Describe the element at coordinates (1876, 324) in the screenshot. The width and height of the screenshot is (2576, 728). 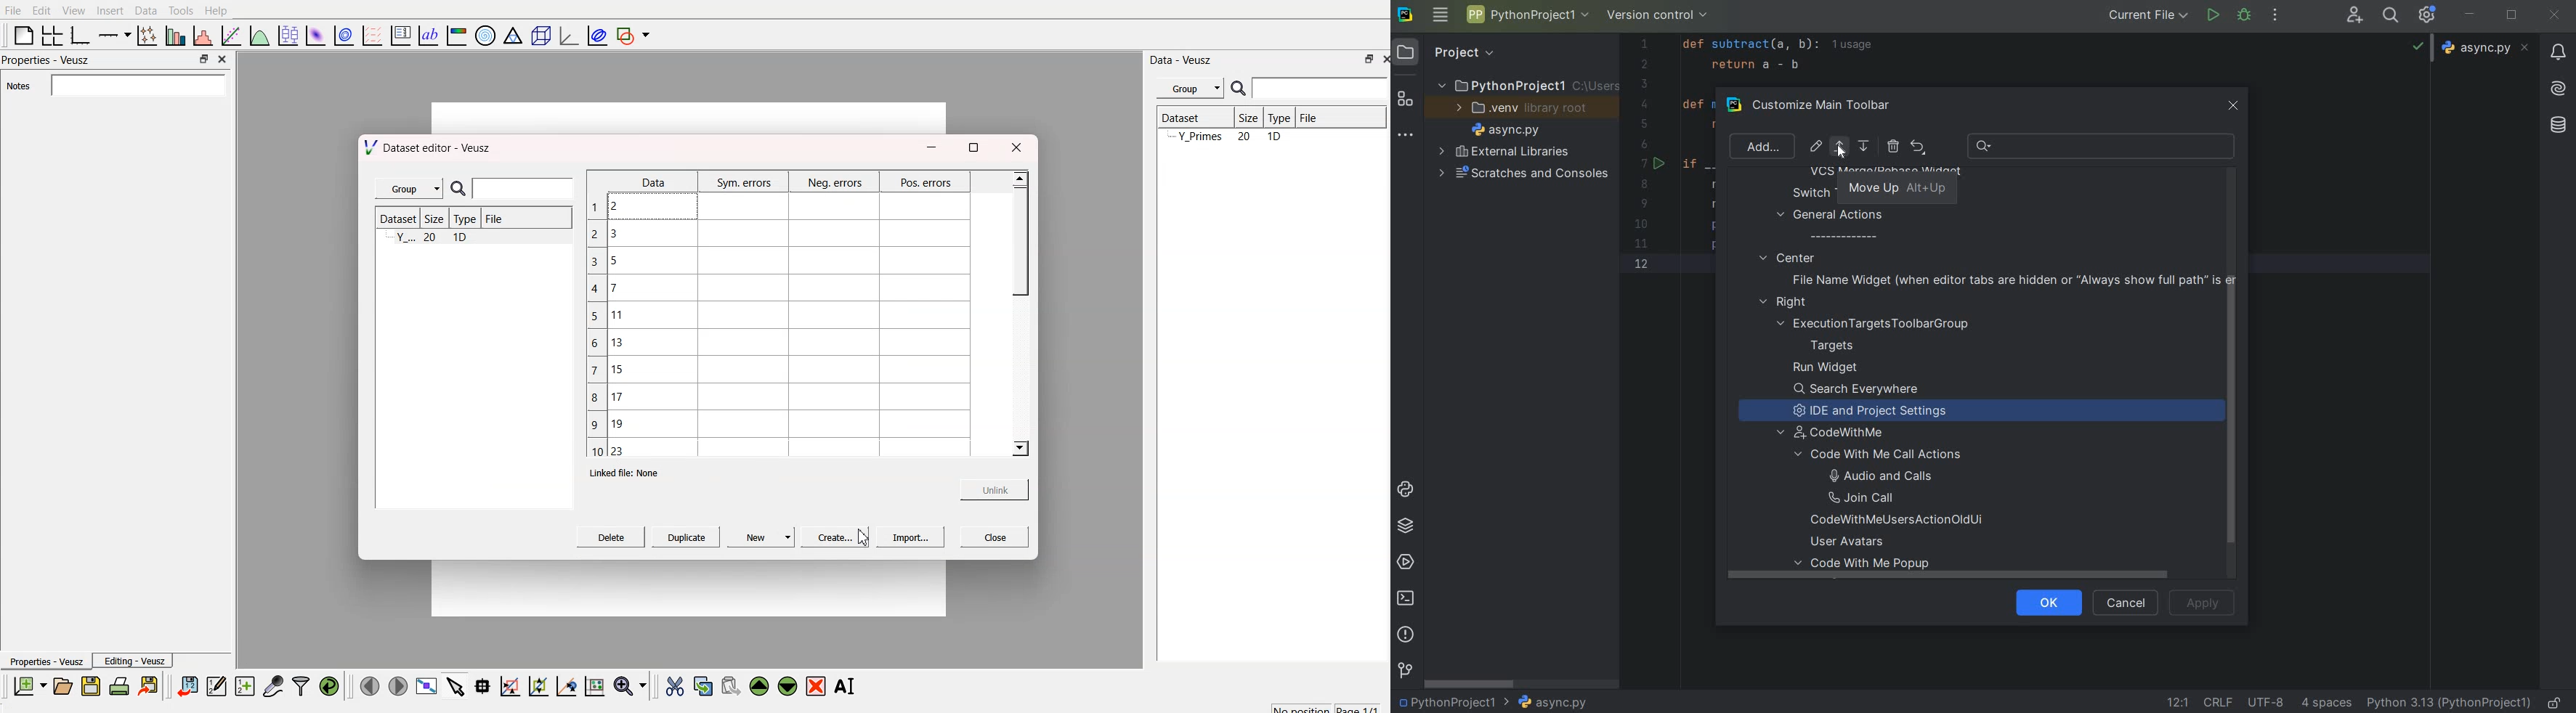
I see `execution Targets Toolbar Group` at that location.